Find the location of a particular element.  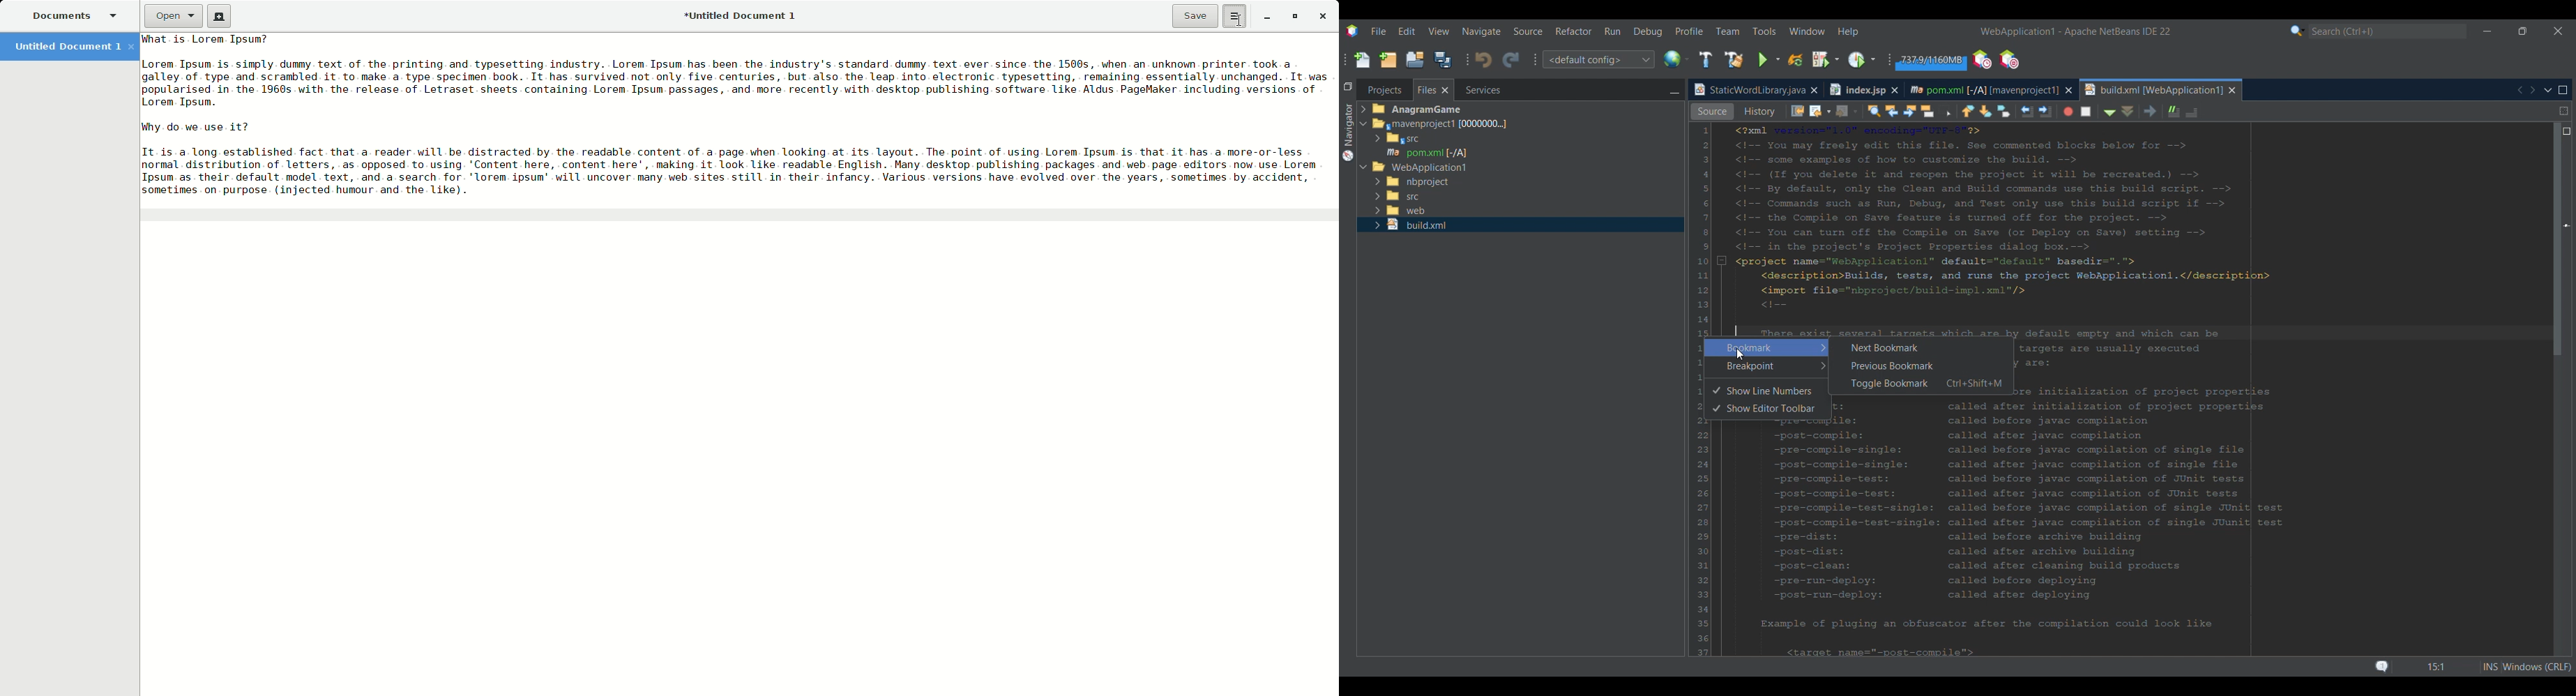

Services, current tab highlighted is located at coordinates (1476, 90).